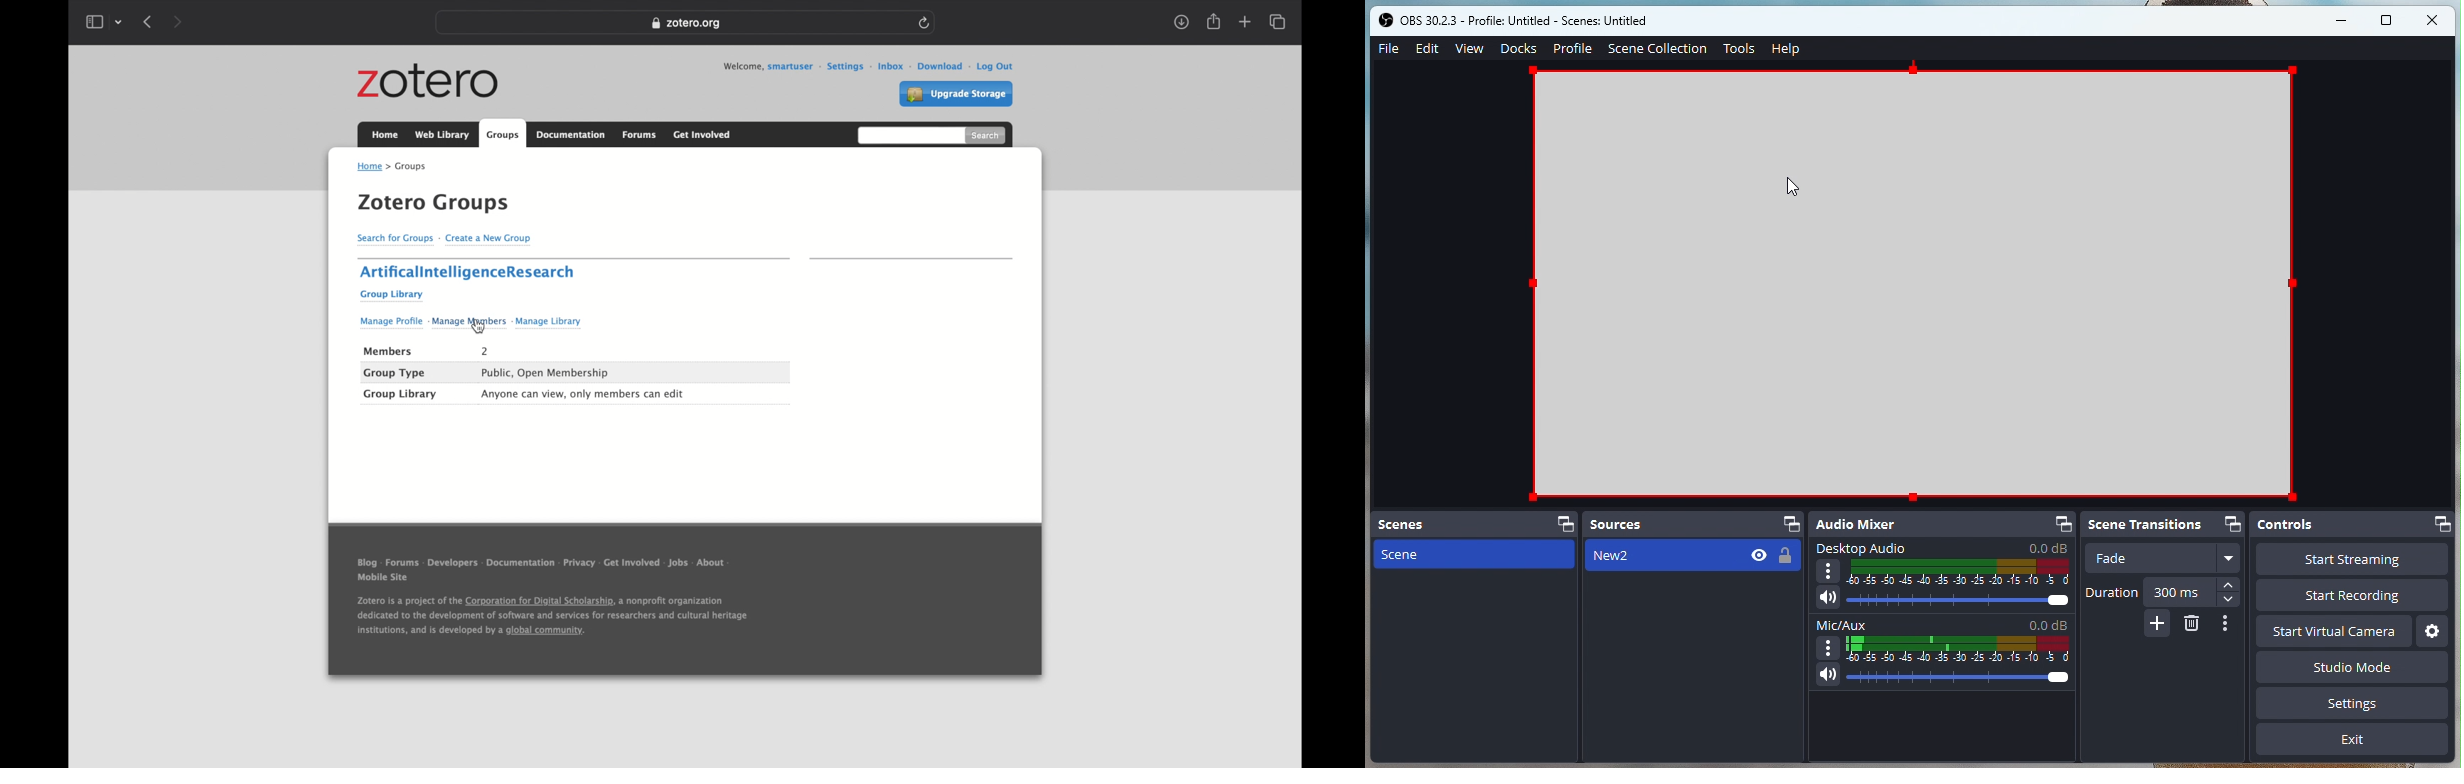 Image resolution: width=2464 pixels, height=784 pixels. Describe the element at coordinates (2167, 524) in the screenshot. I see `Scene transitions` at that location.